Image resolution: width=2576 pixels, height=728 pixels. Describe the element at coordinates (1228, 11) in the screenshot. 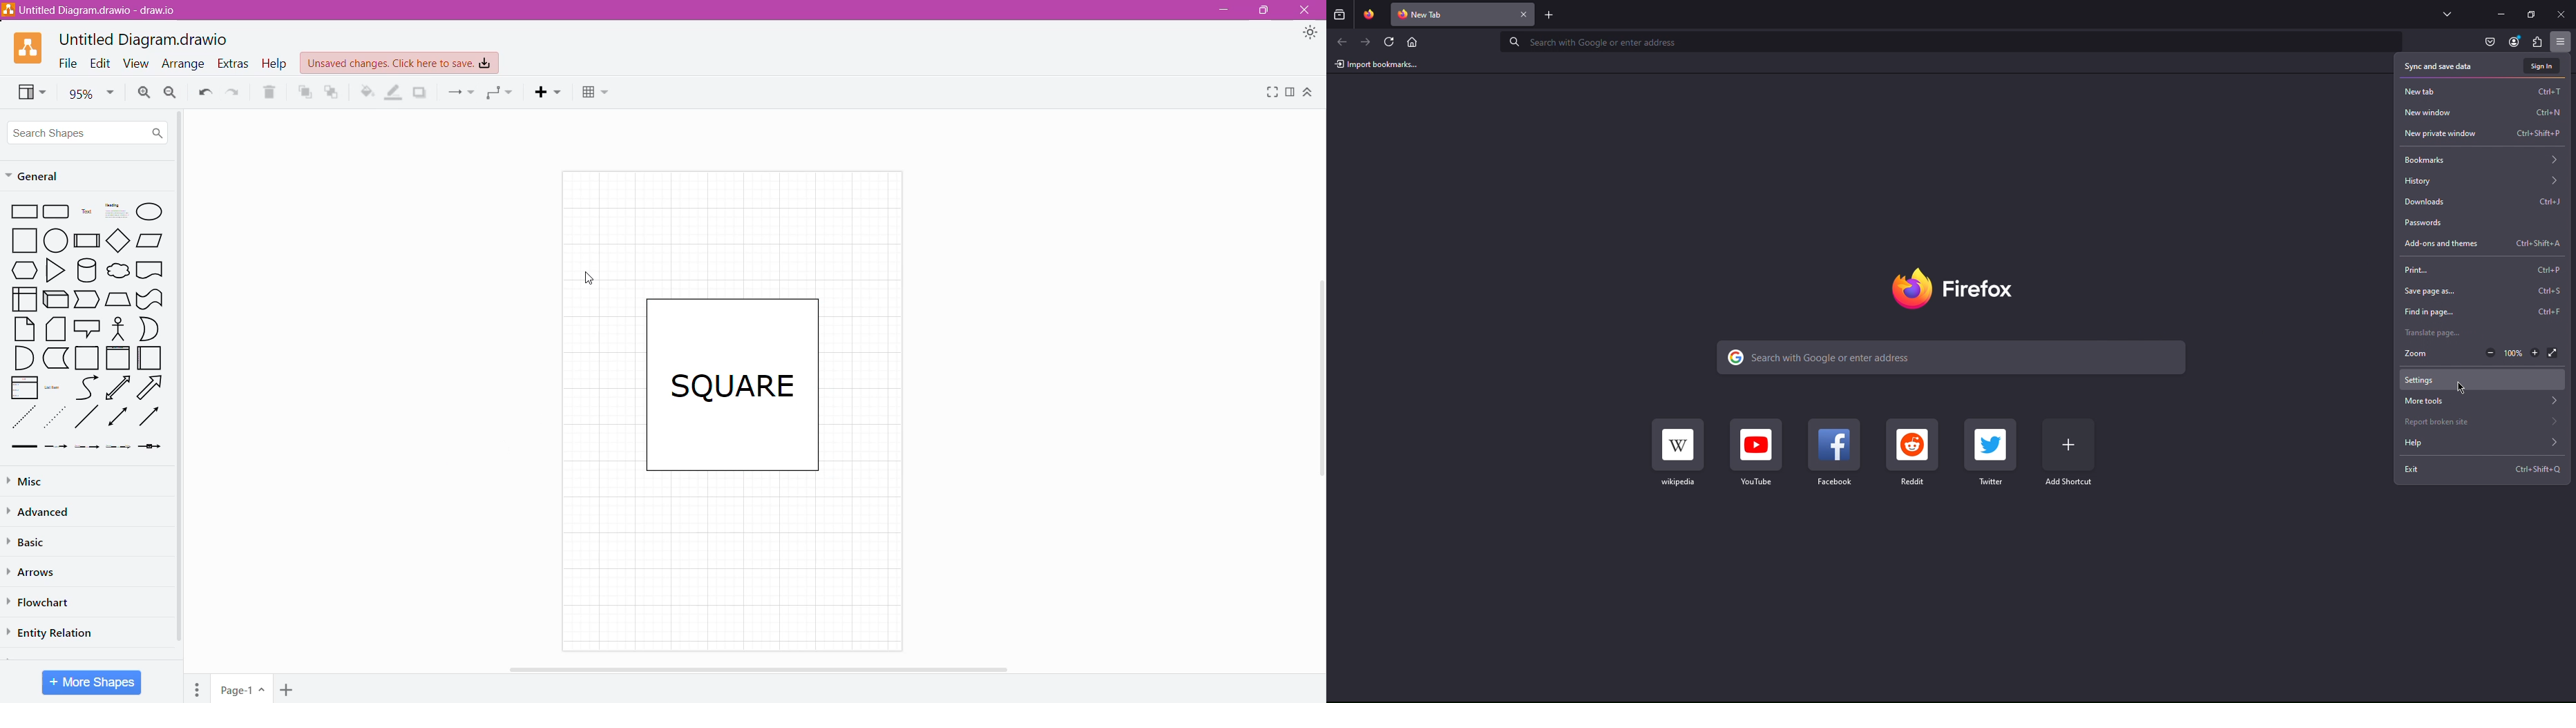

I see `Minimize` at that location.